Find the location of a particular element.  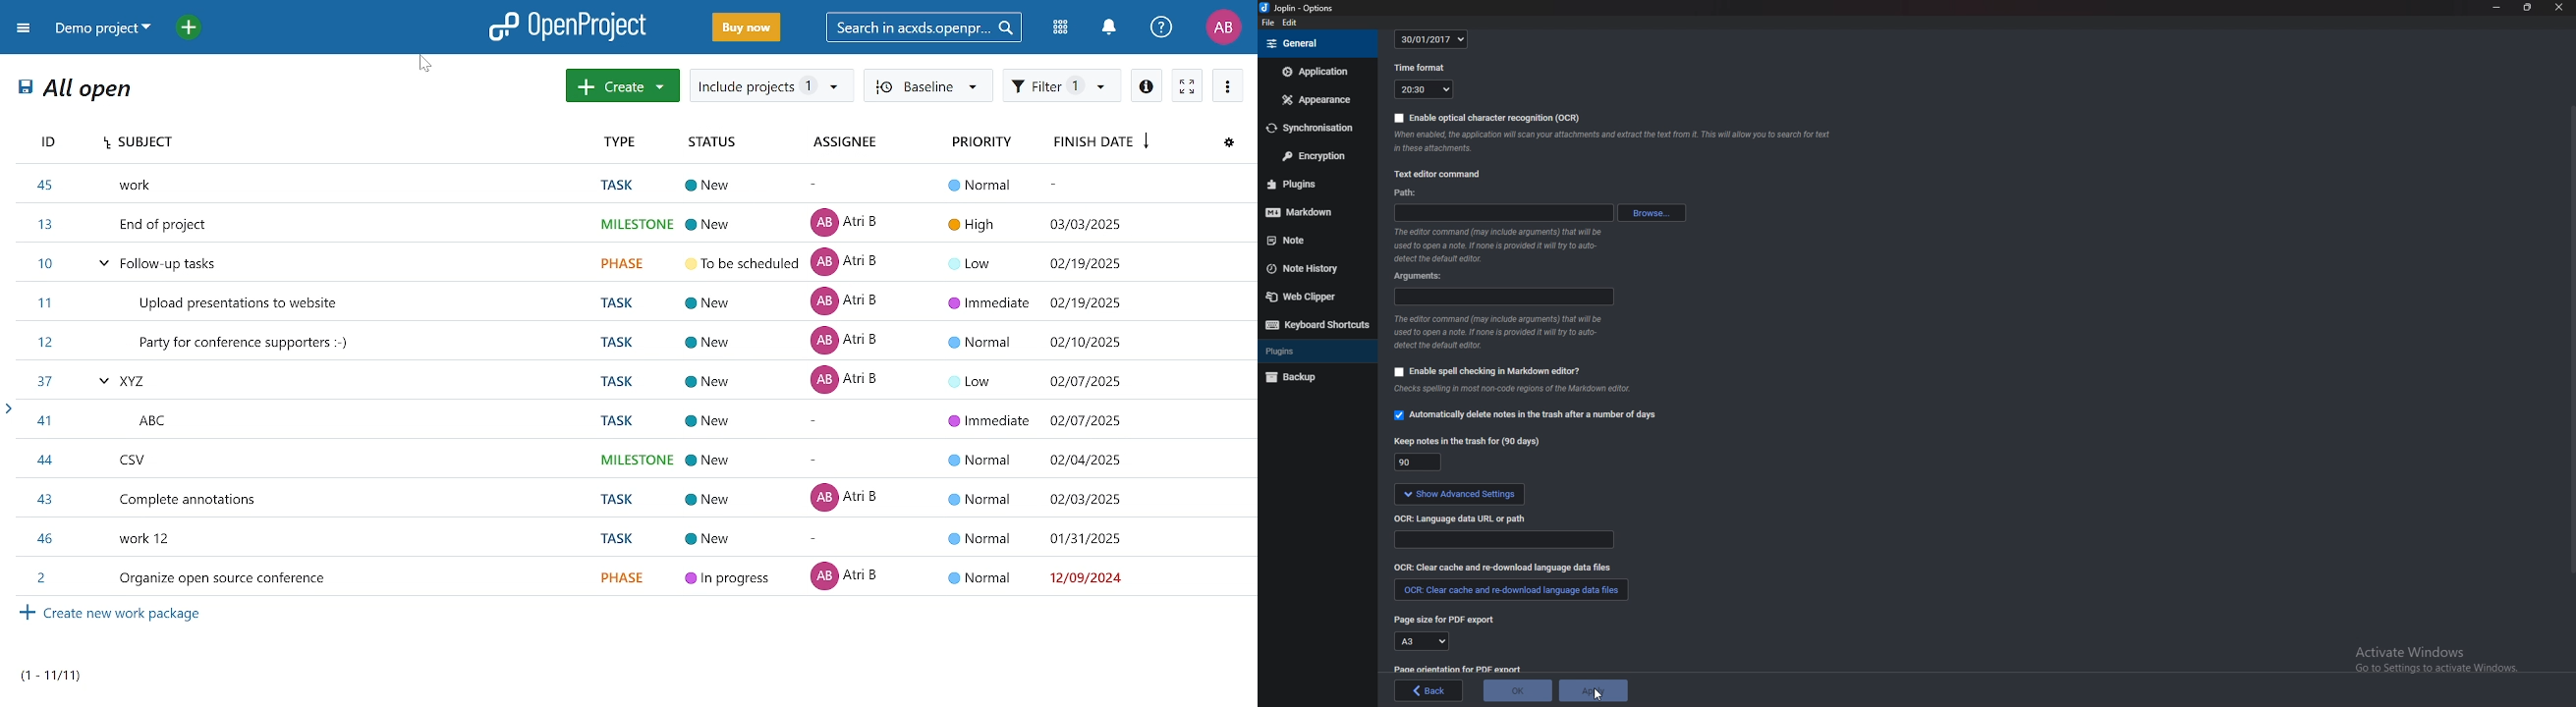

Id is located at coordinates (56, 140).